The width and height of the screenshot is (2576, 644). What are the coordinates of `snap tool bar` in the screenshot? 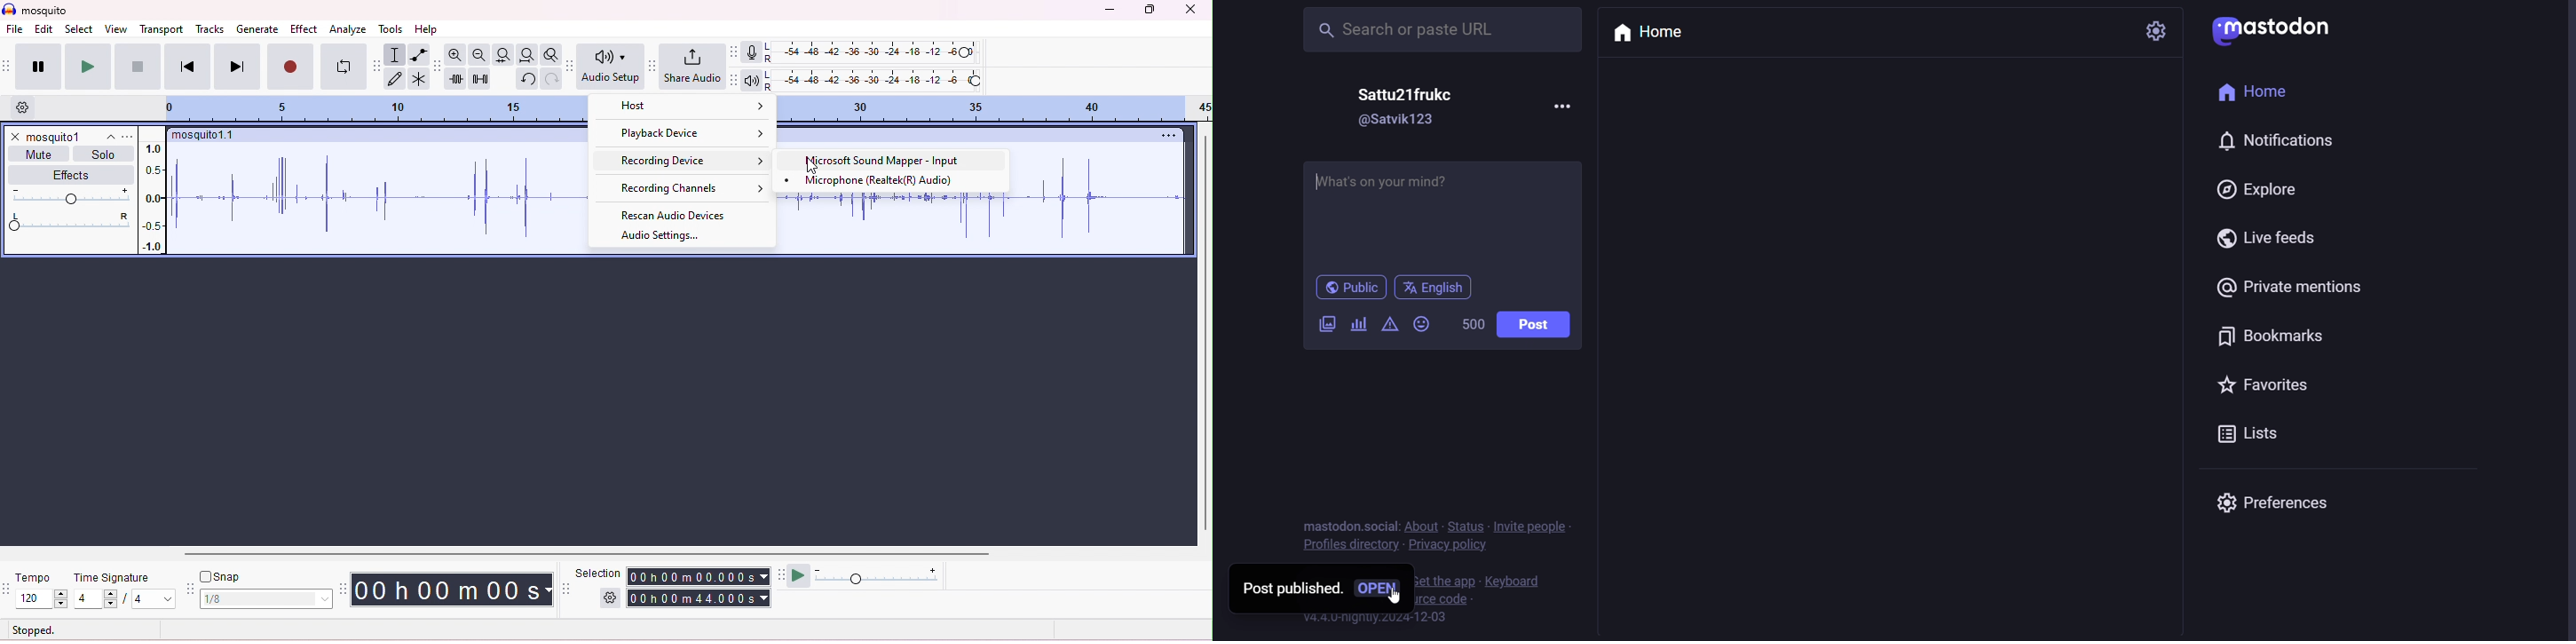 It's located at (191, 590).